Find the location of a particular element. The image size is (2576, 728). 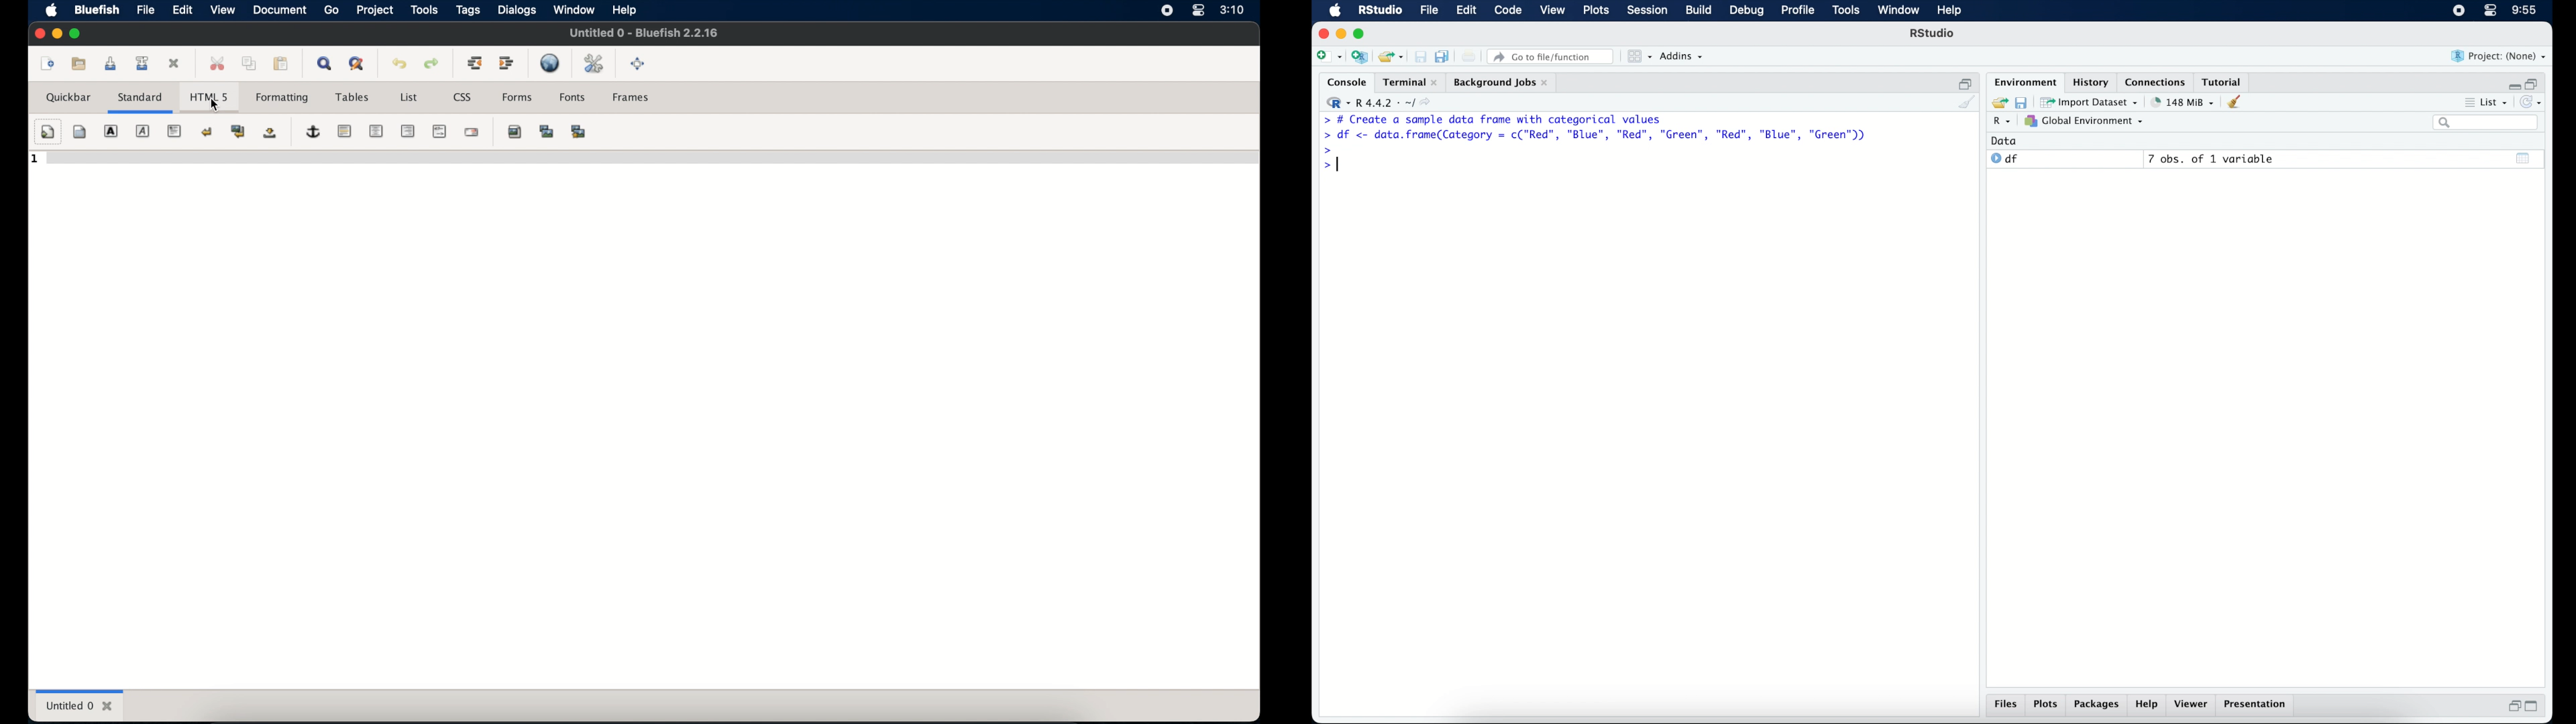

console is located at coordinates (1344, 81).